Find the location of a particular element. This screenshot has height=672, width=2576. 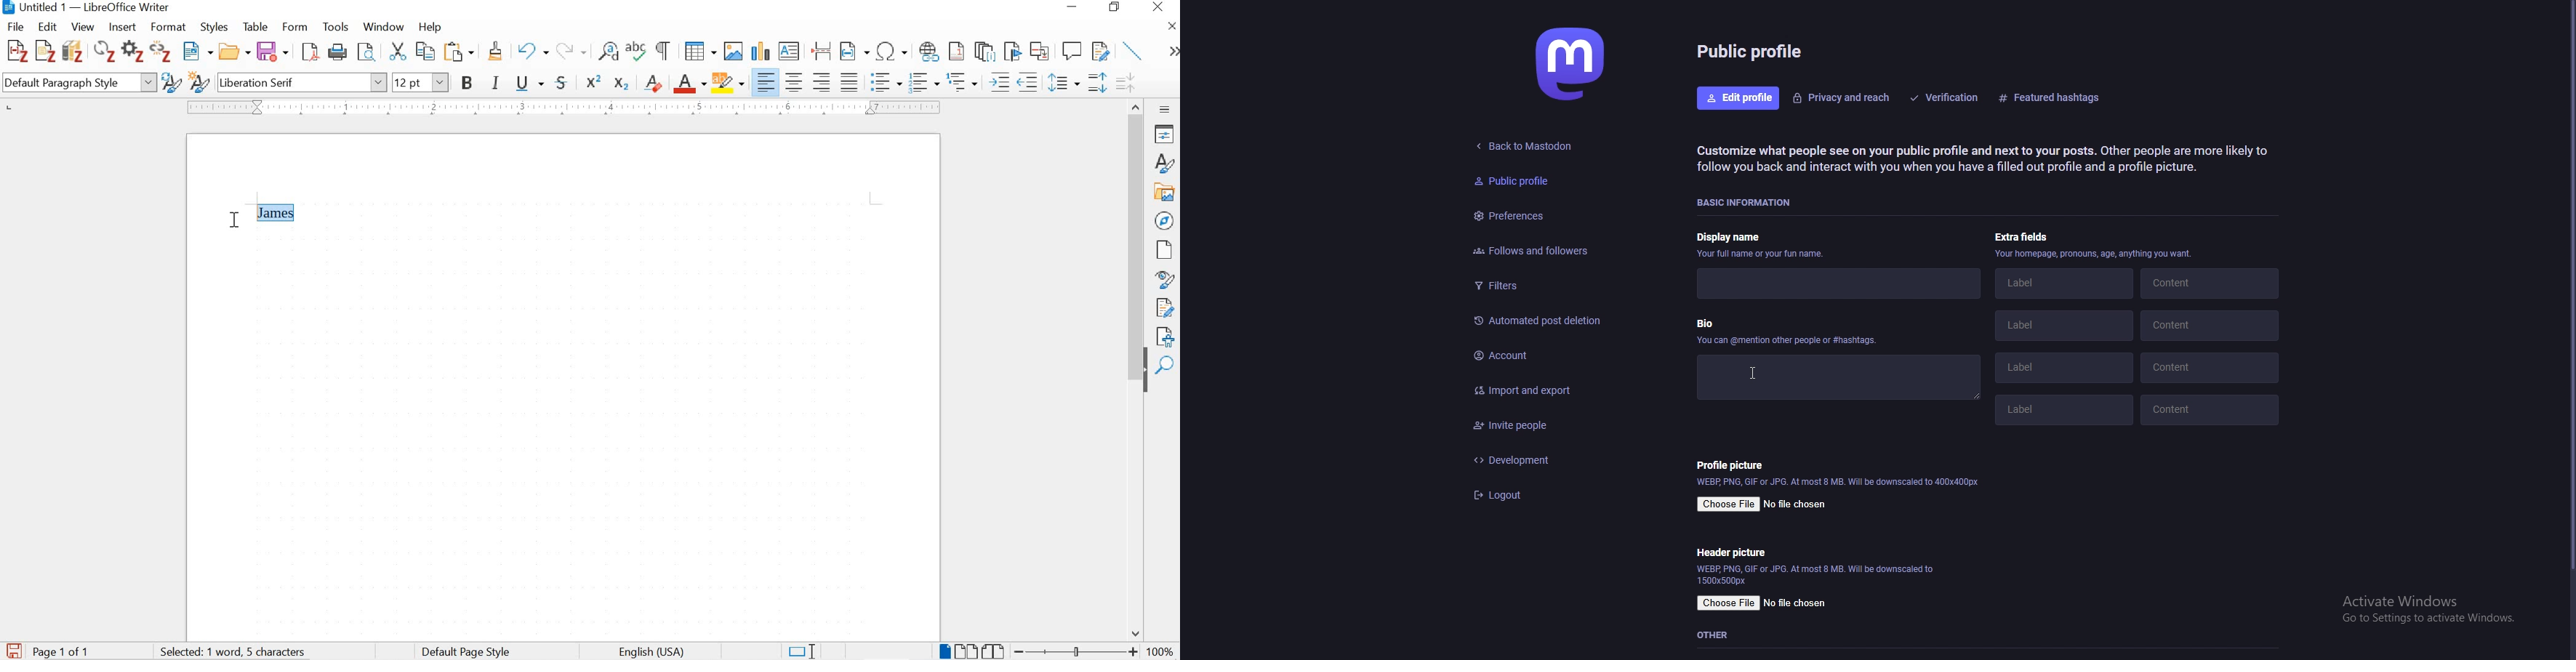

verification is located at coordinates (1946, 97).